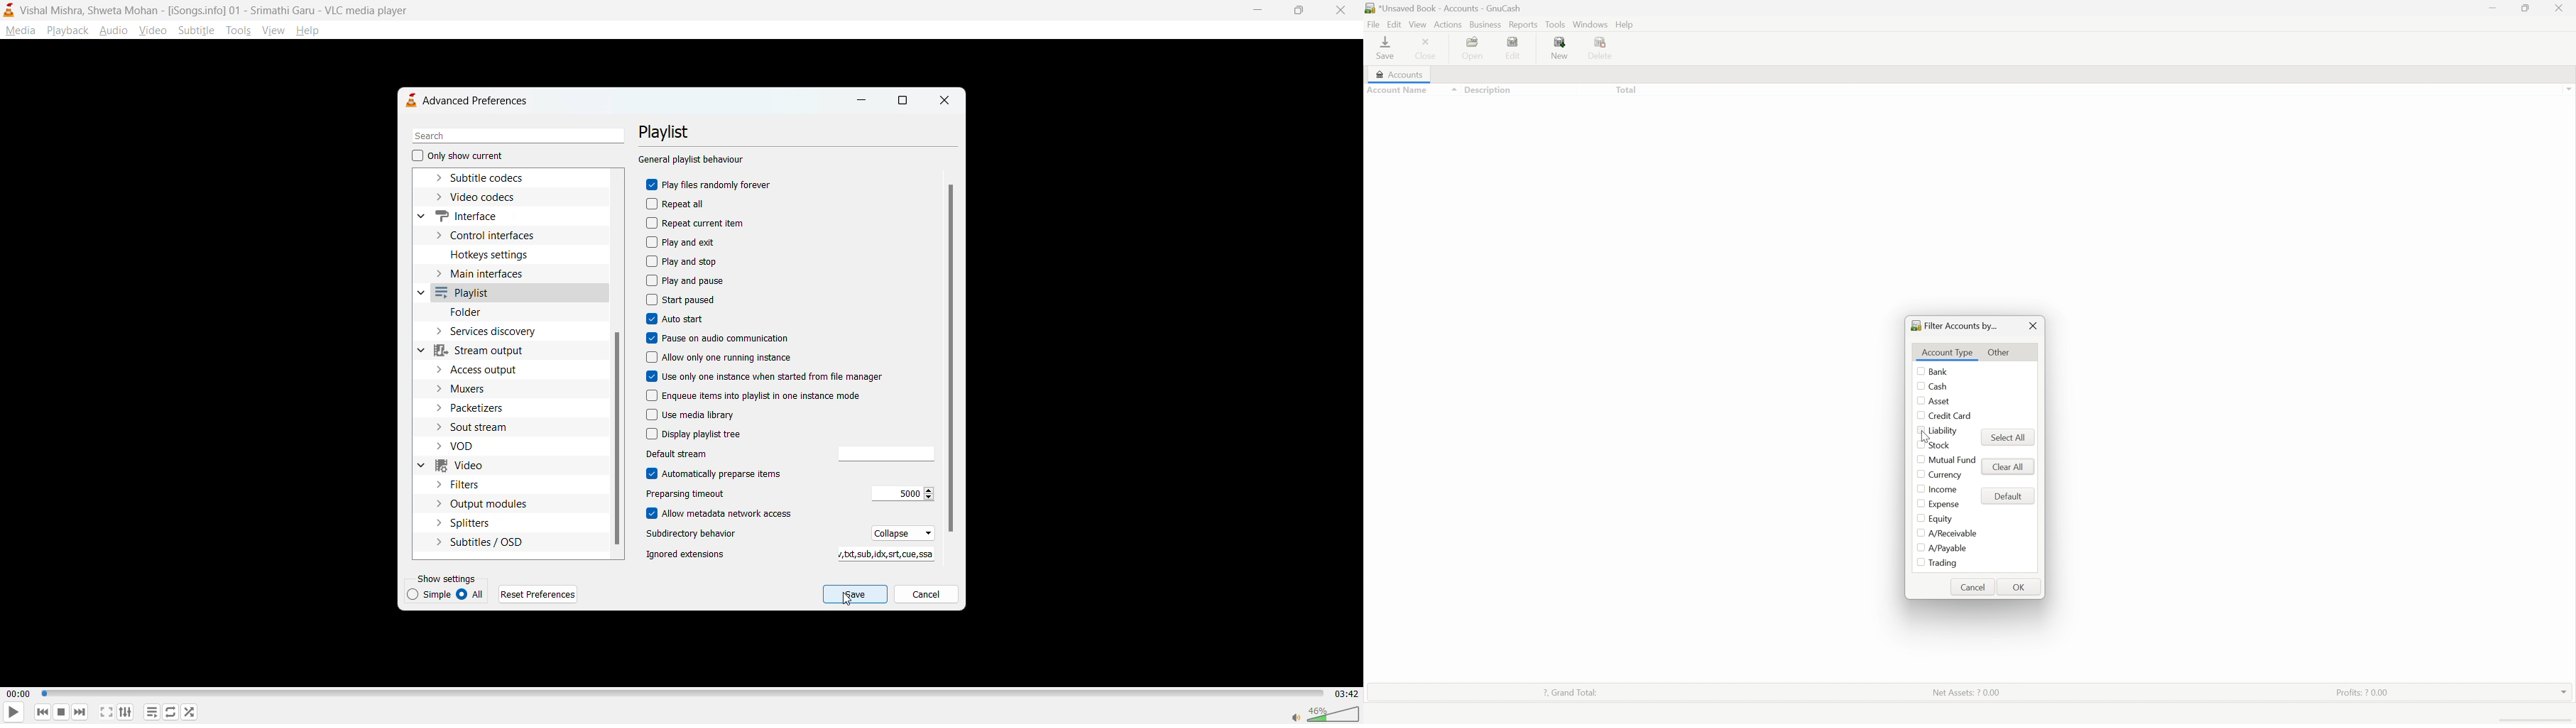 This screenshot has width=2576, height=728. What do you see at coordinates (1919, 386) in the screenshot?
I see `Checkbox` at bounding box center [1919, 386].